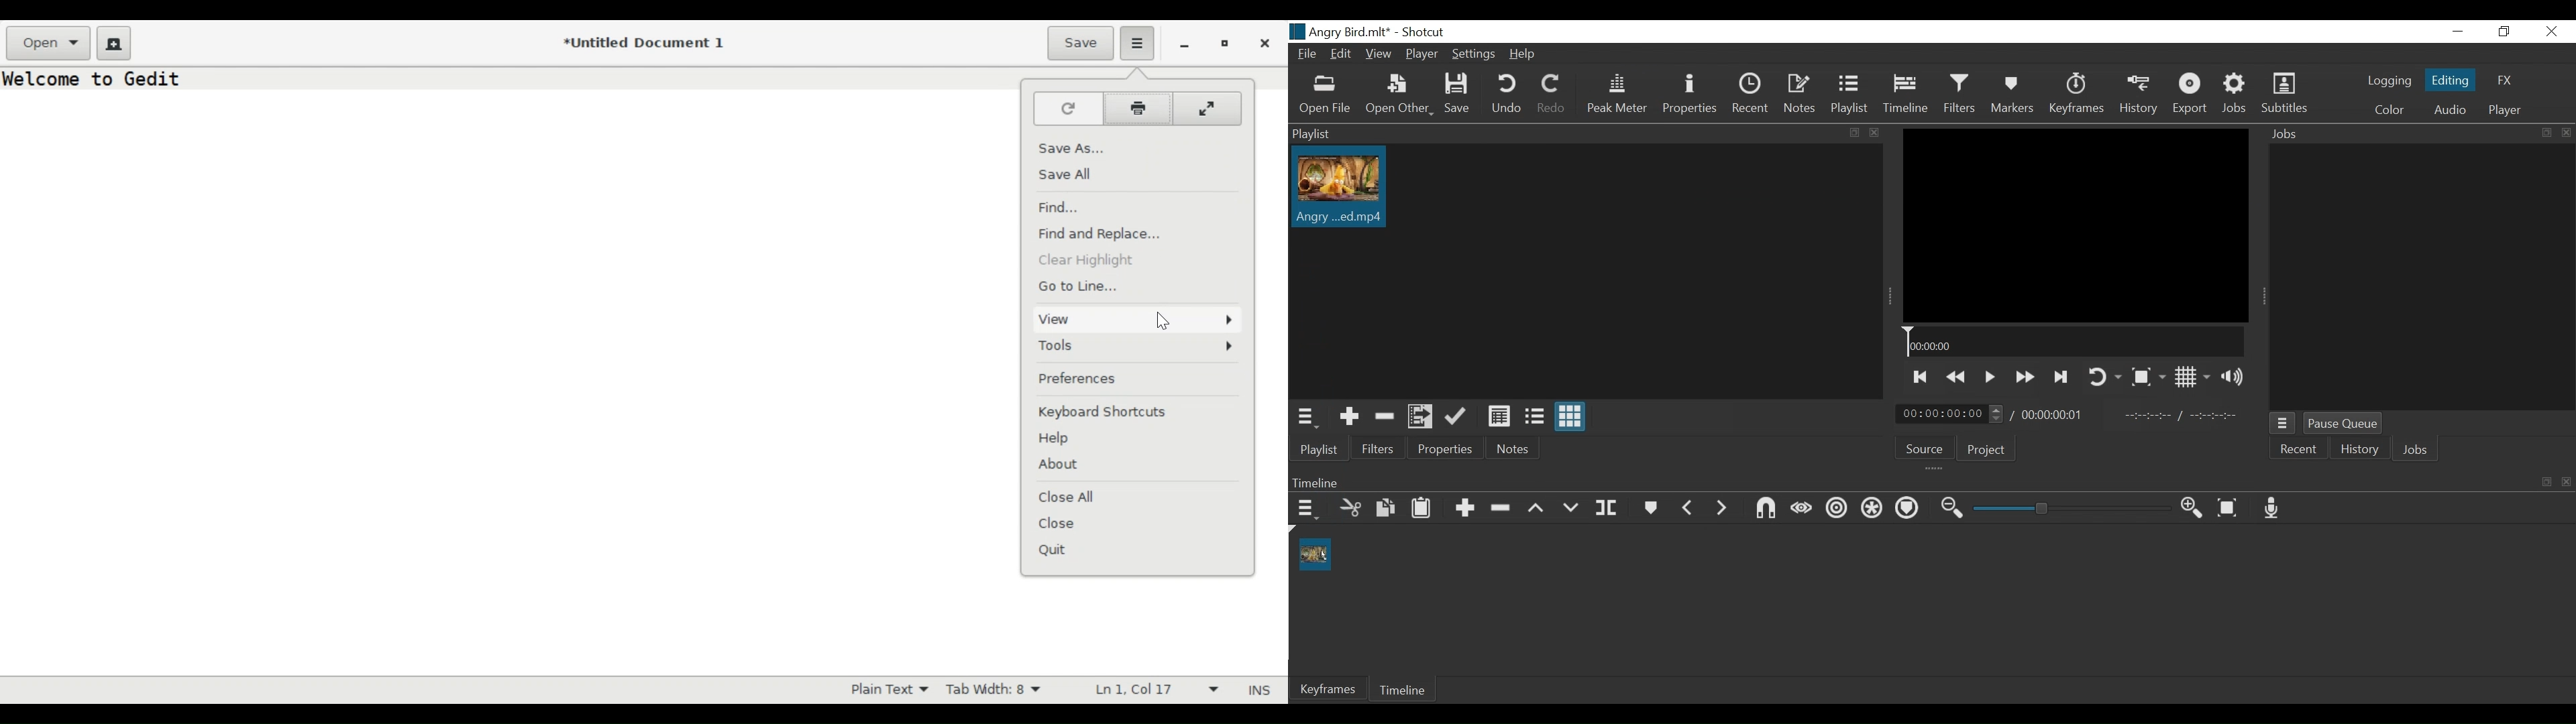  I want to click on Jobs menu, so click(2283, 423).